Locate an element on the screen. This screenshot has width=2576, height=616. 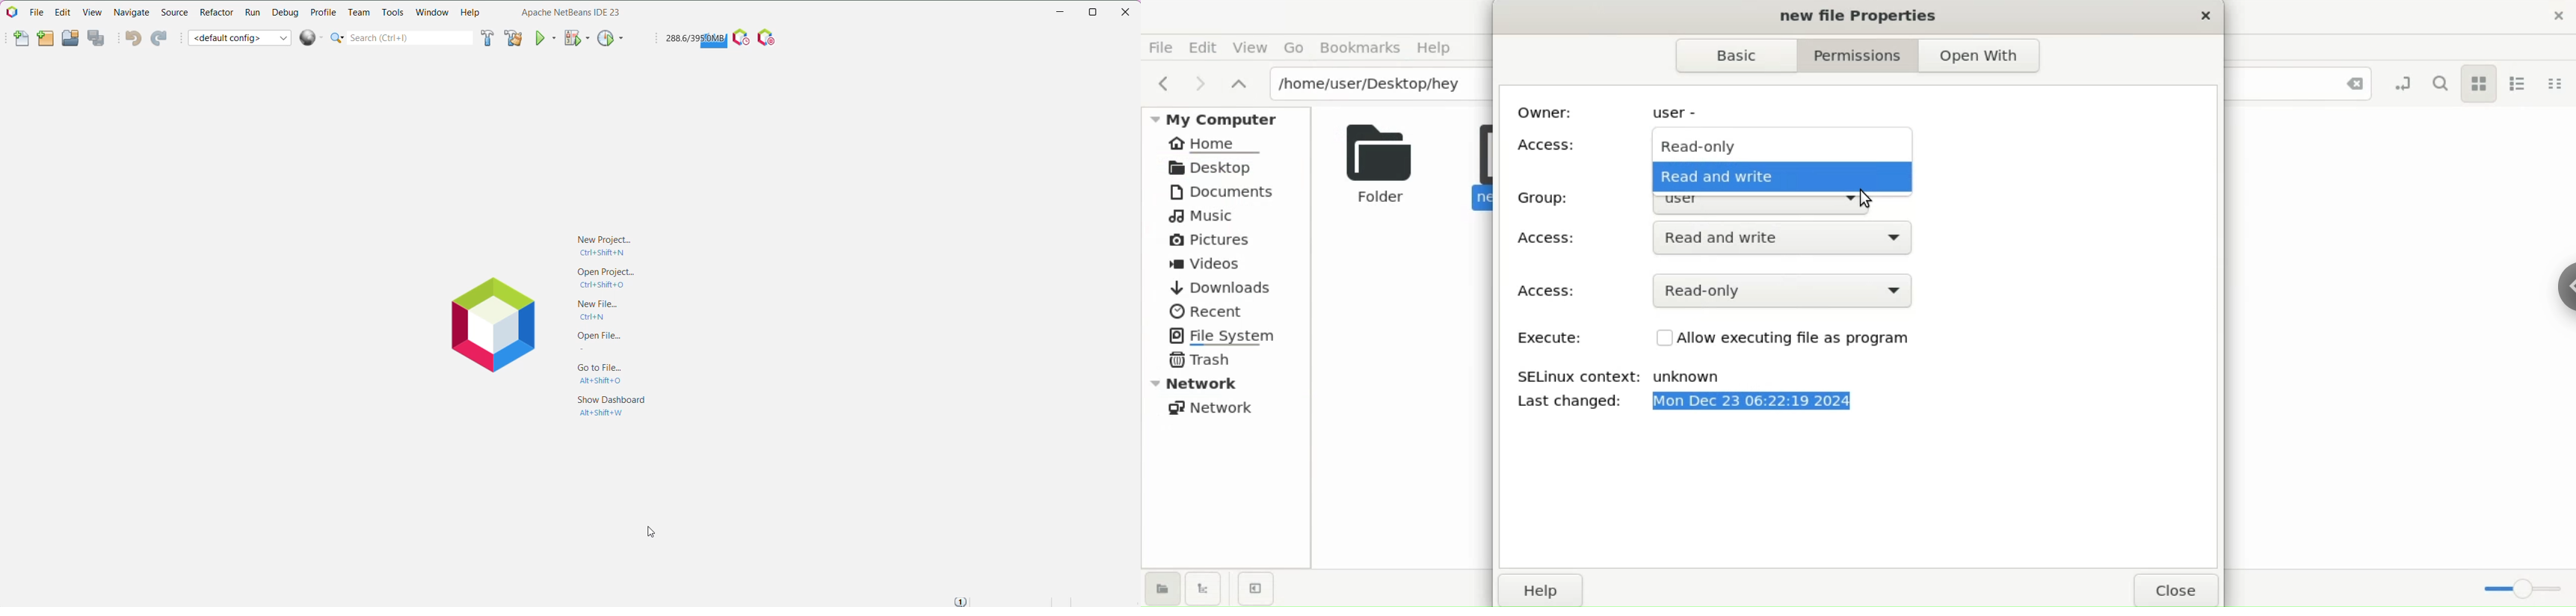
View is located at coordinates (92, 13).